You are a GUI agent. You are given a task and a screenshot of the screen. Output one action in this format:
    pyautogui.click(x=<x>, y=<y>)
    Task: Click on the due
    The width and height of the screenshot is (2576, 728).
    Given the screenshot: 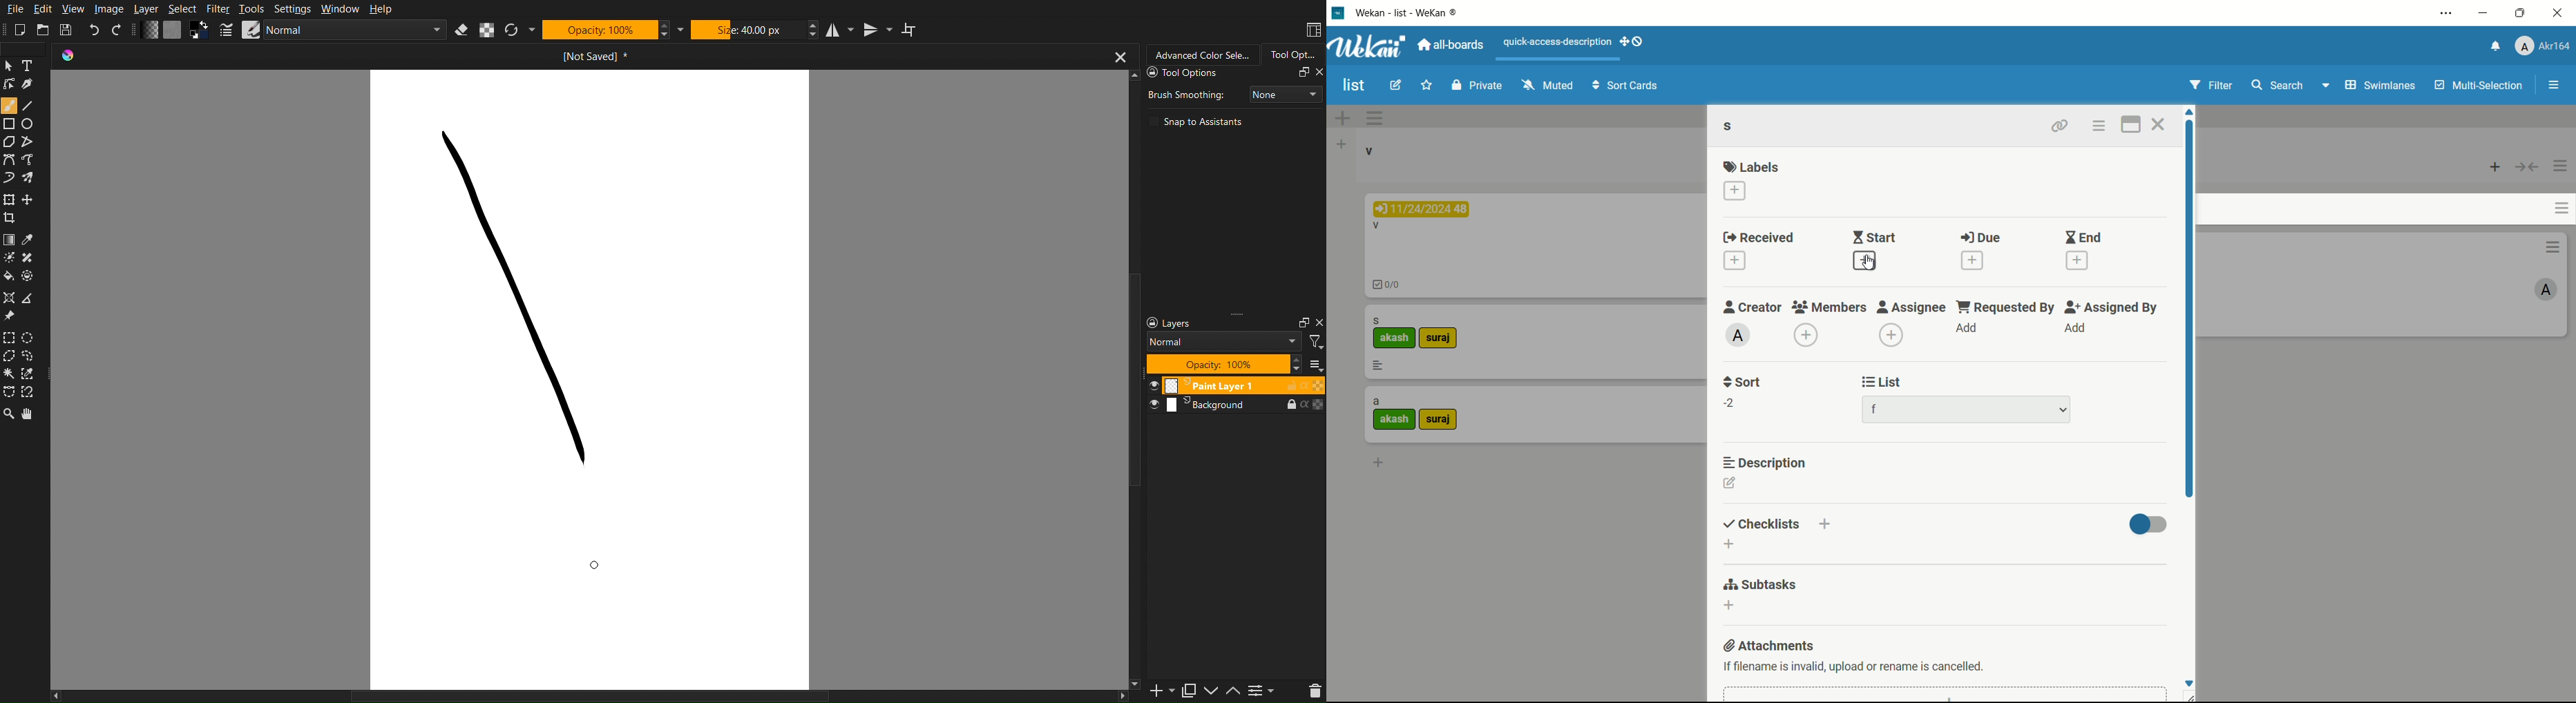 What is the action you would take?
    pyautogui.click(x=1984, y=238)
    